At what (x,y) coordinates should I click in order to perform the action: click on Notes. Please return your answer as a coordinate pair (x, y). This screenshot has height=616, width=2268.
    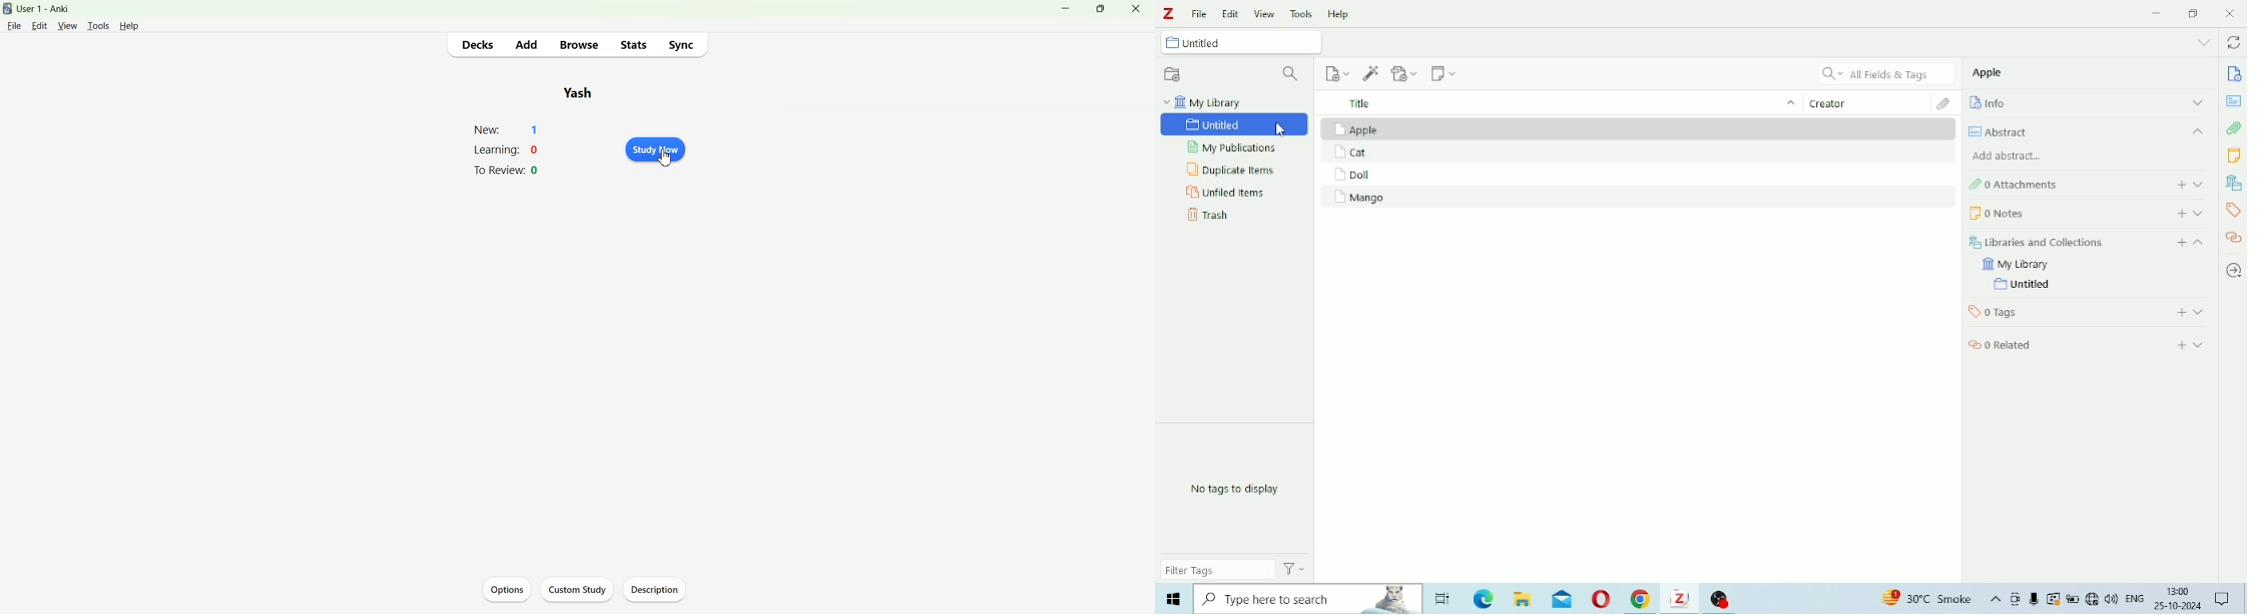
    Looking at the image, I should click on (1995, 214).